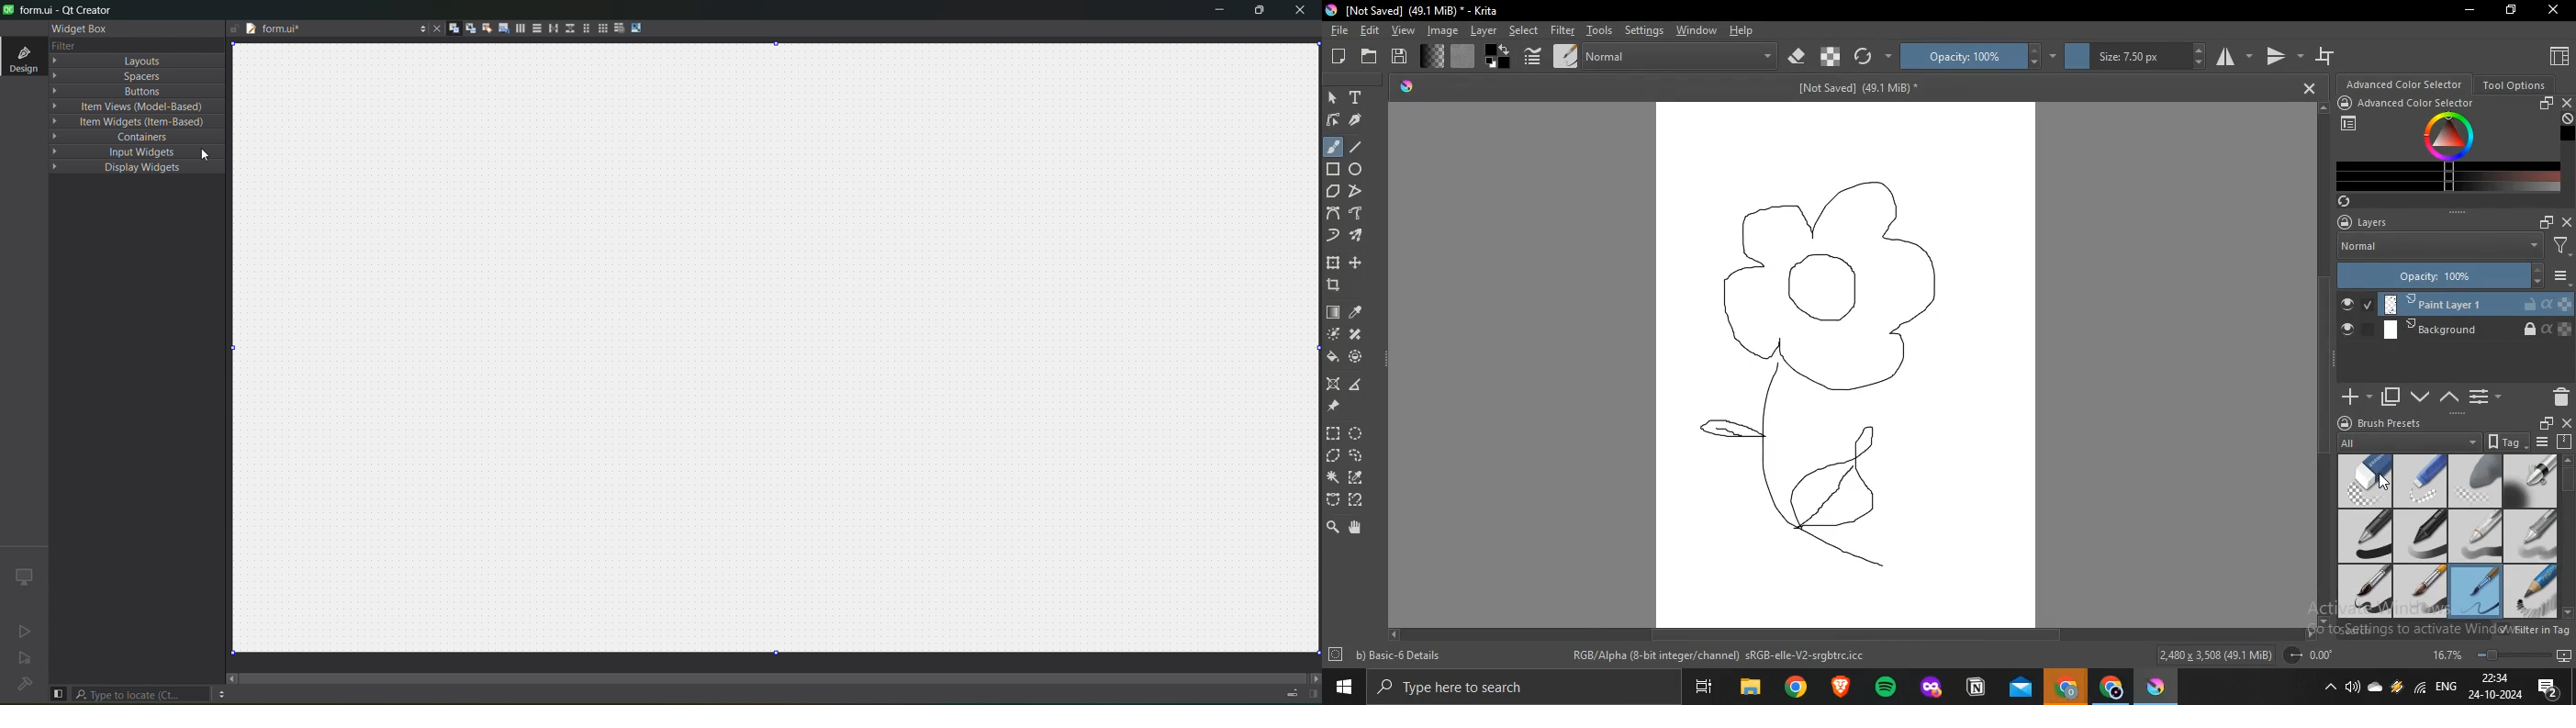  Describe the element at coordinates (1355, 191) in the screenshot. I see `polyline tool` at that location.